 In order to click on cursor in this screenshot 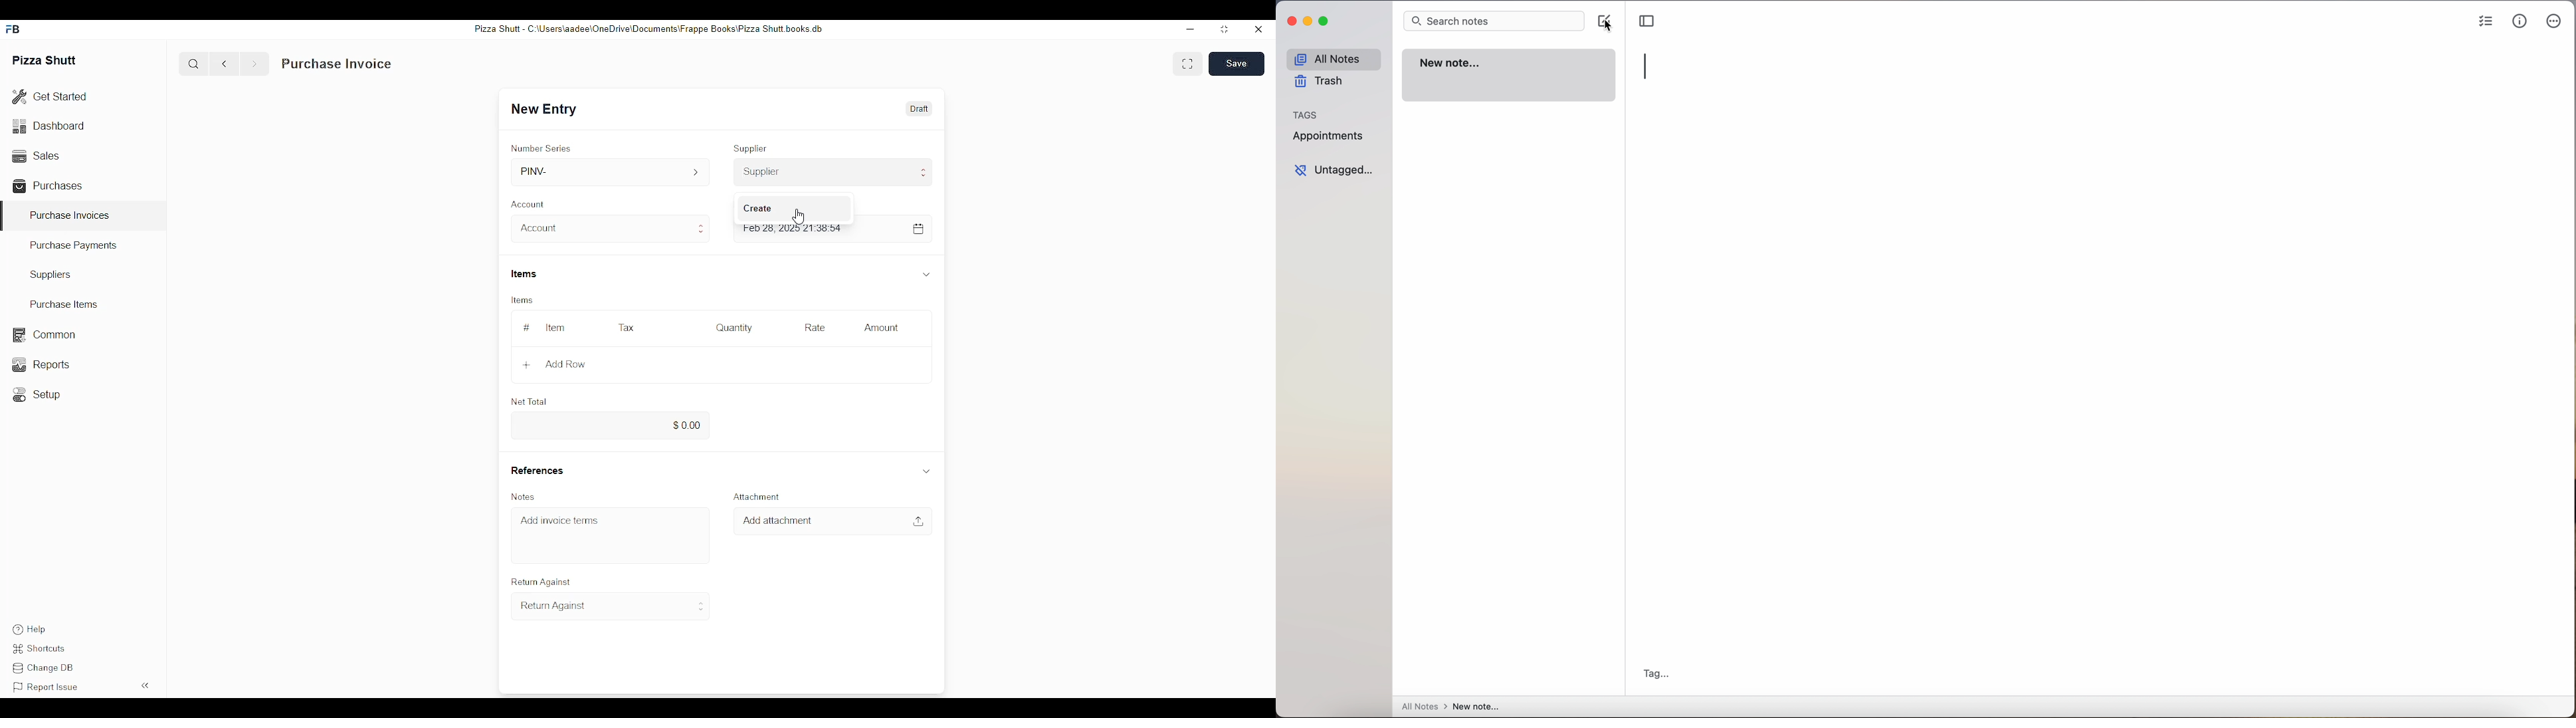, I will do `click(797, 217)`.